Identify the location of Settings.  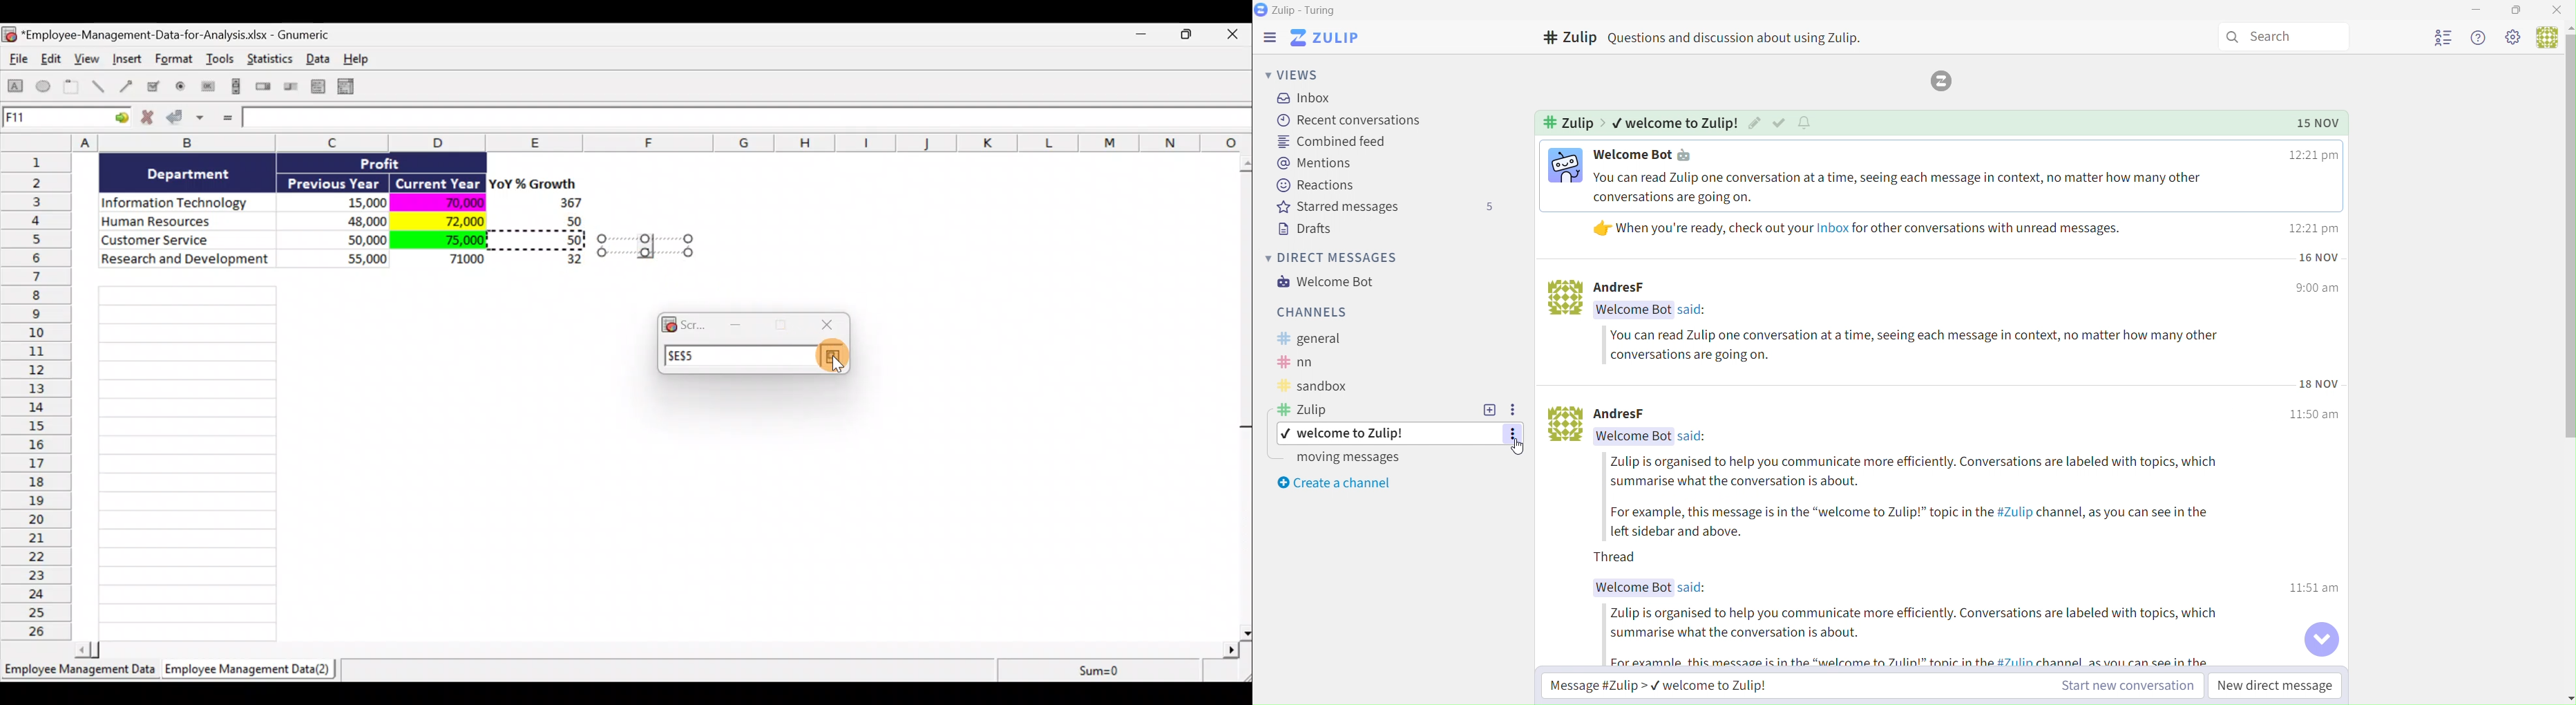
(1511, 411).